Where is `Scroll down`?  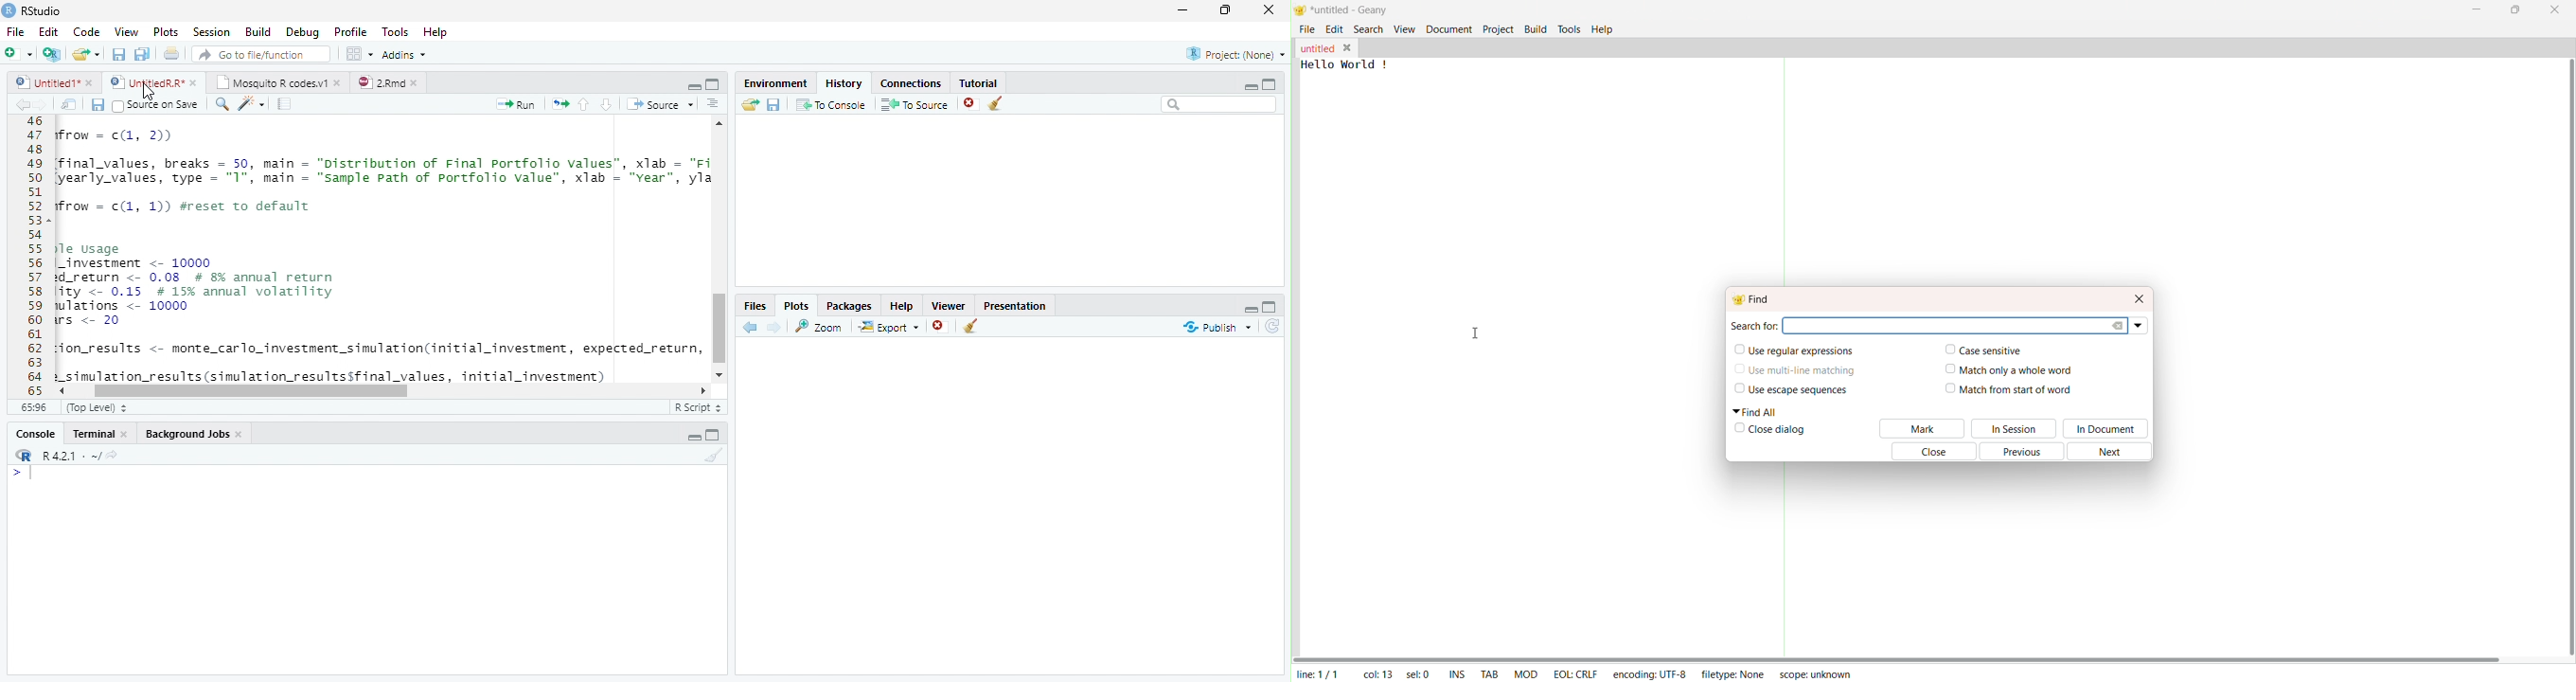
Scroll down is located at coordinates (720, 372).